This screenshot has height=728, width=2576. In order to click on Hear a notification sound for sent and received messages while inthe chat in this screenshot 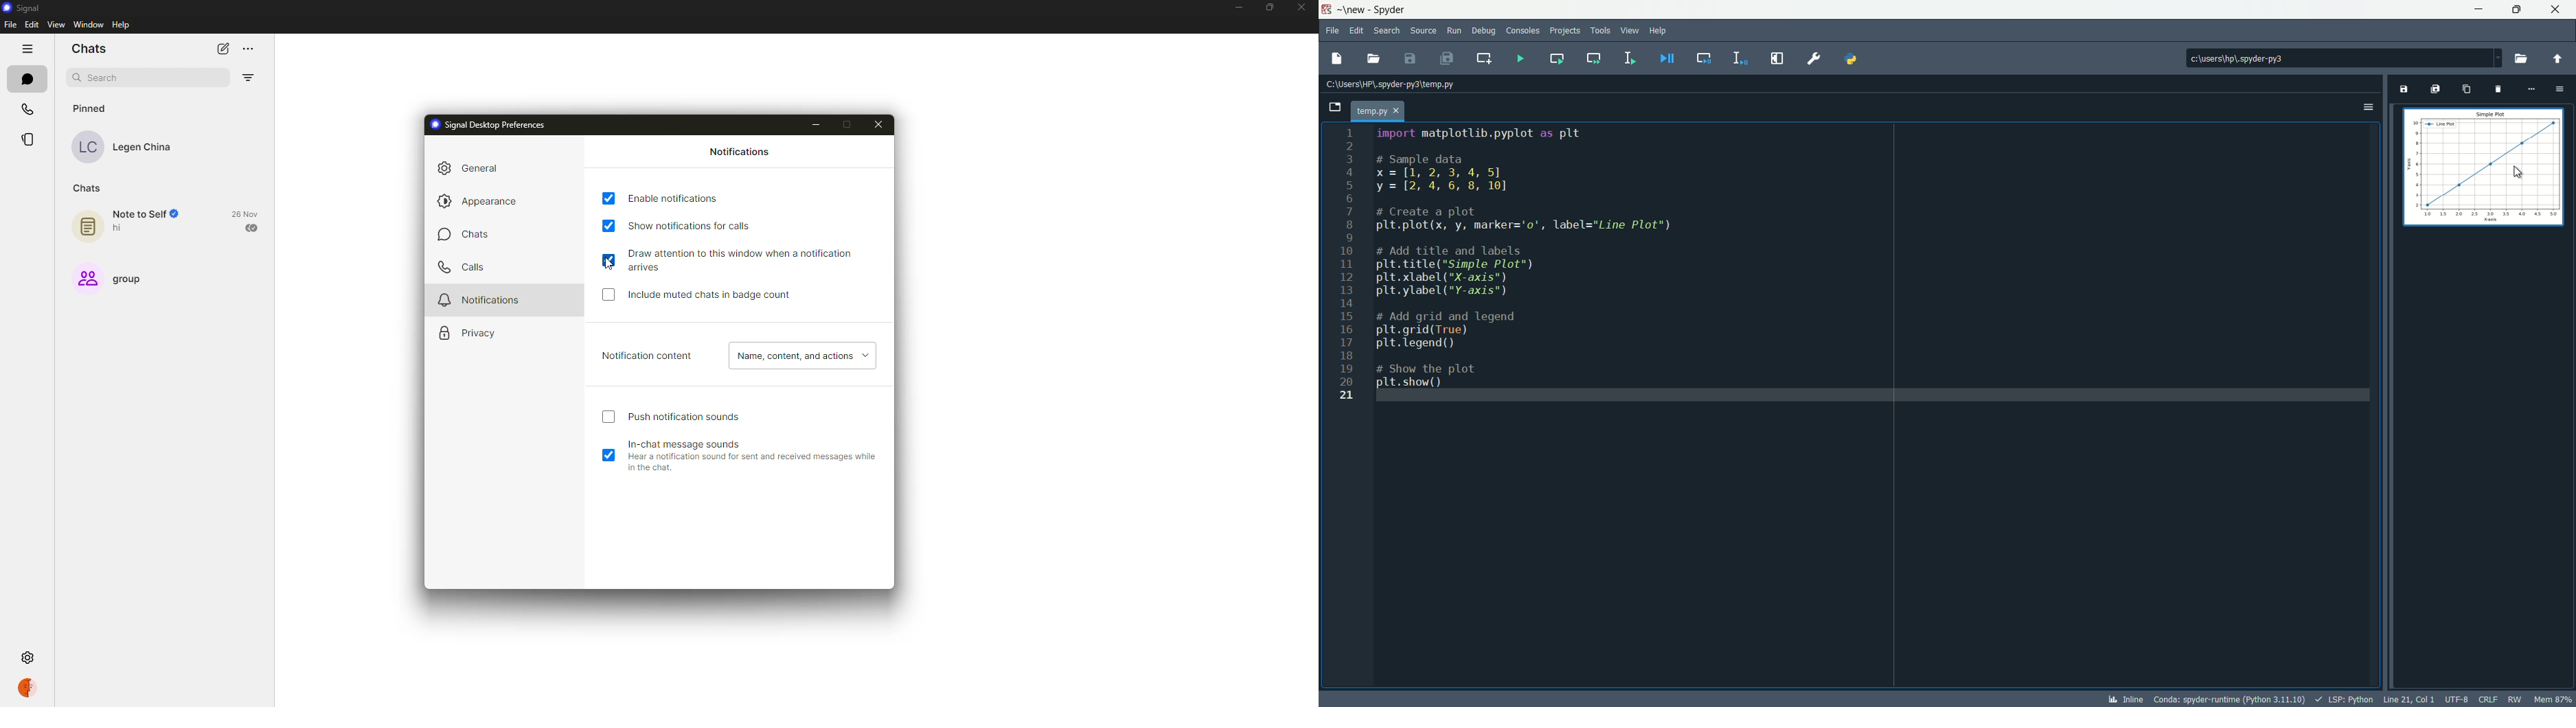, I will do `click(750, 465)`.